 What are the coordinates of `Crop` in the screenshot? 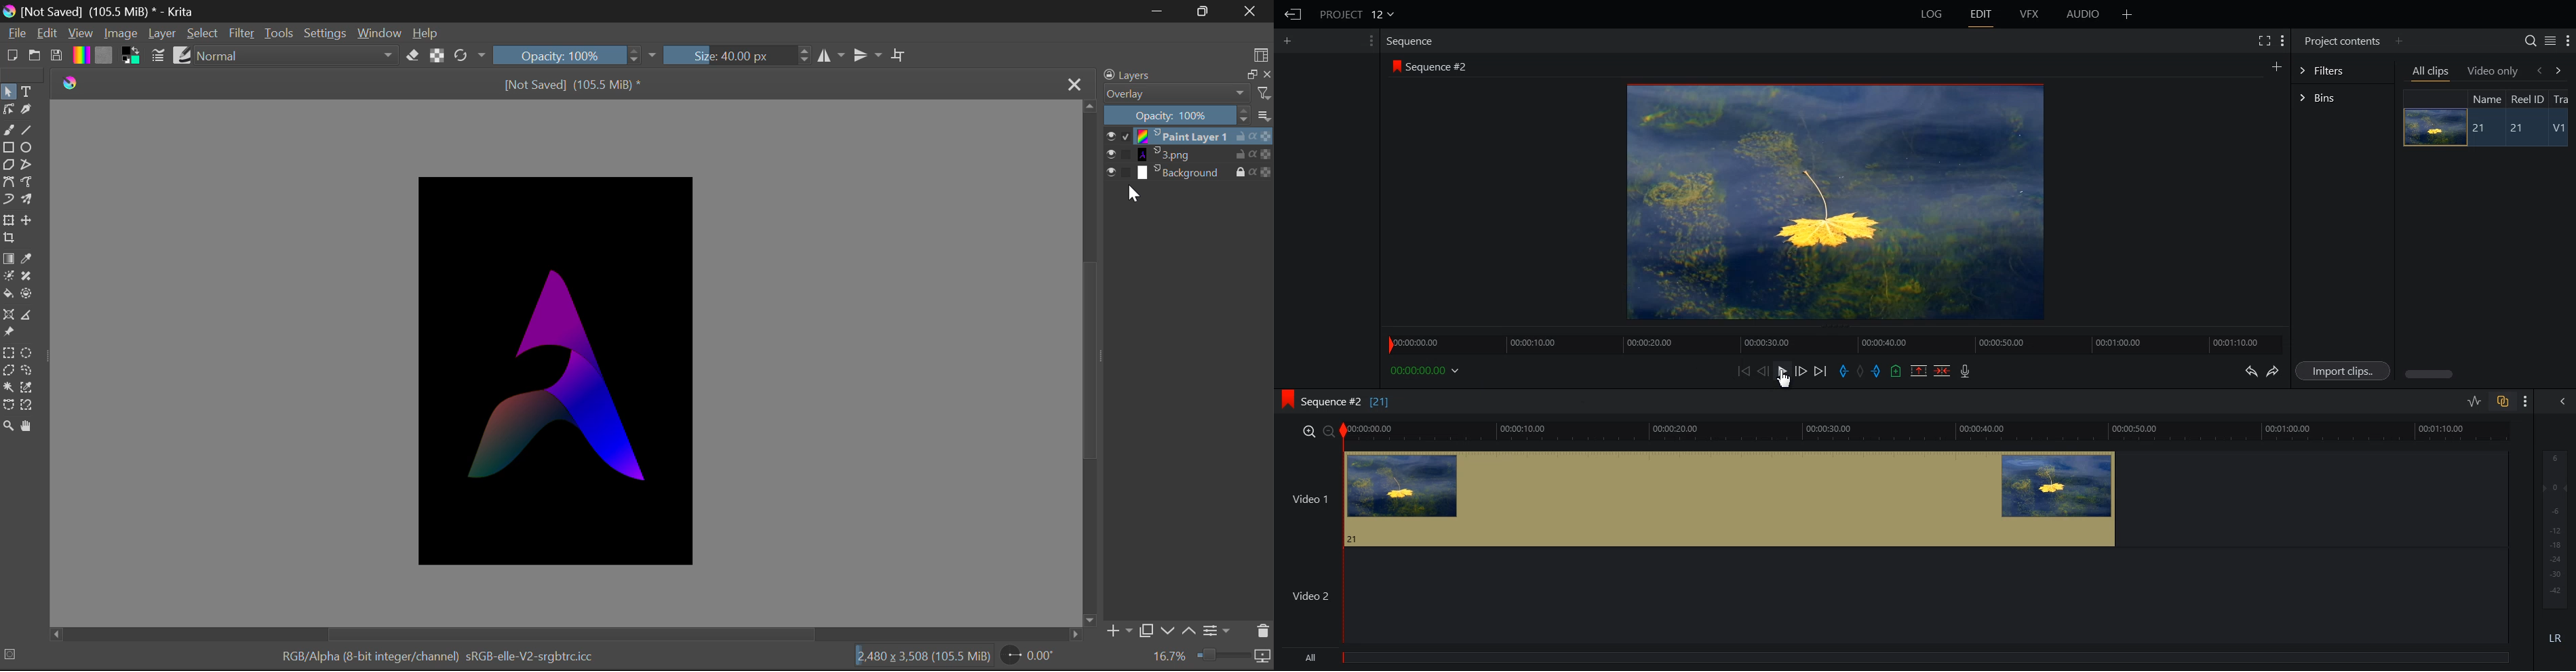 It's located at (900, 54).